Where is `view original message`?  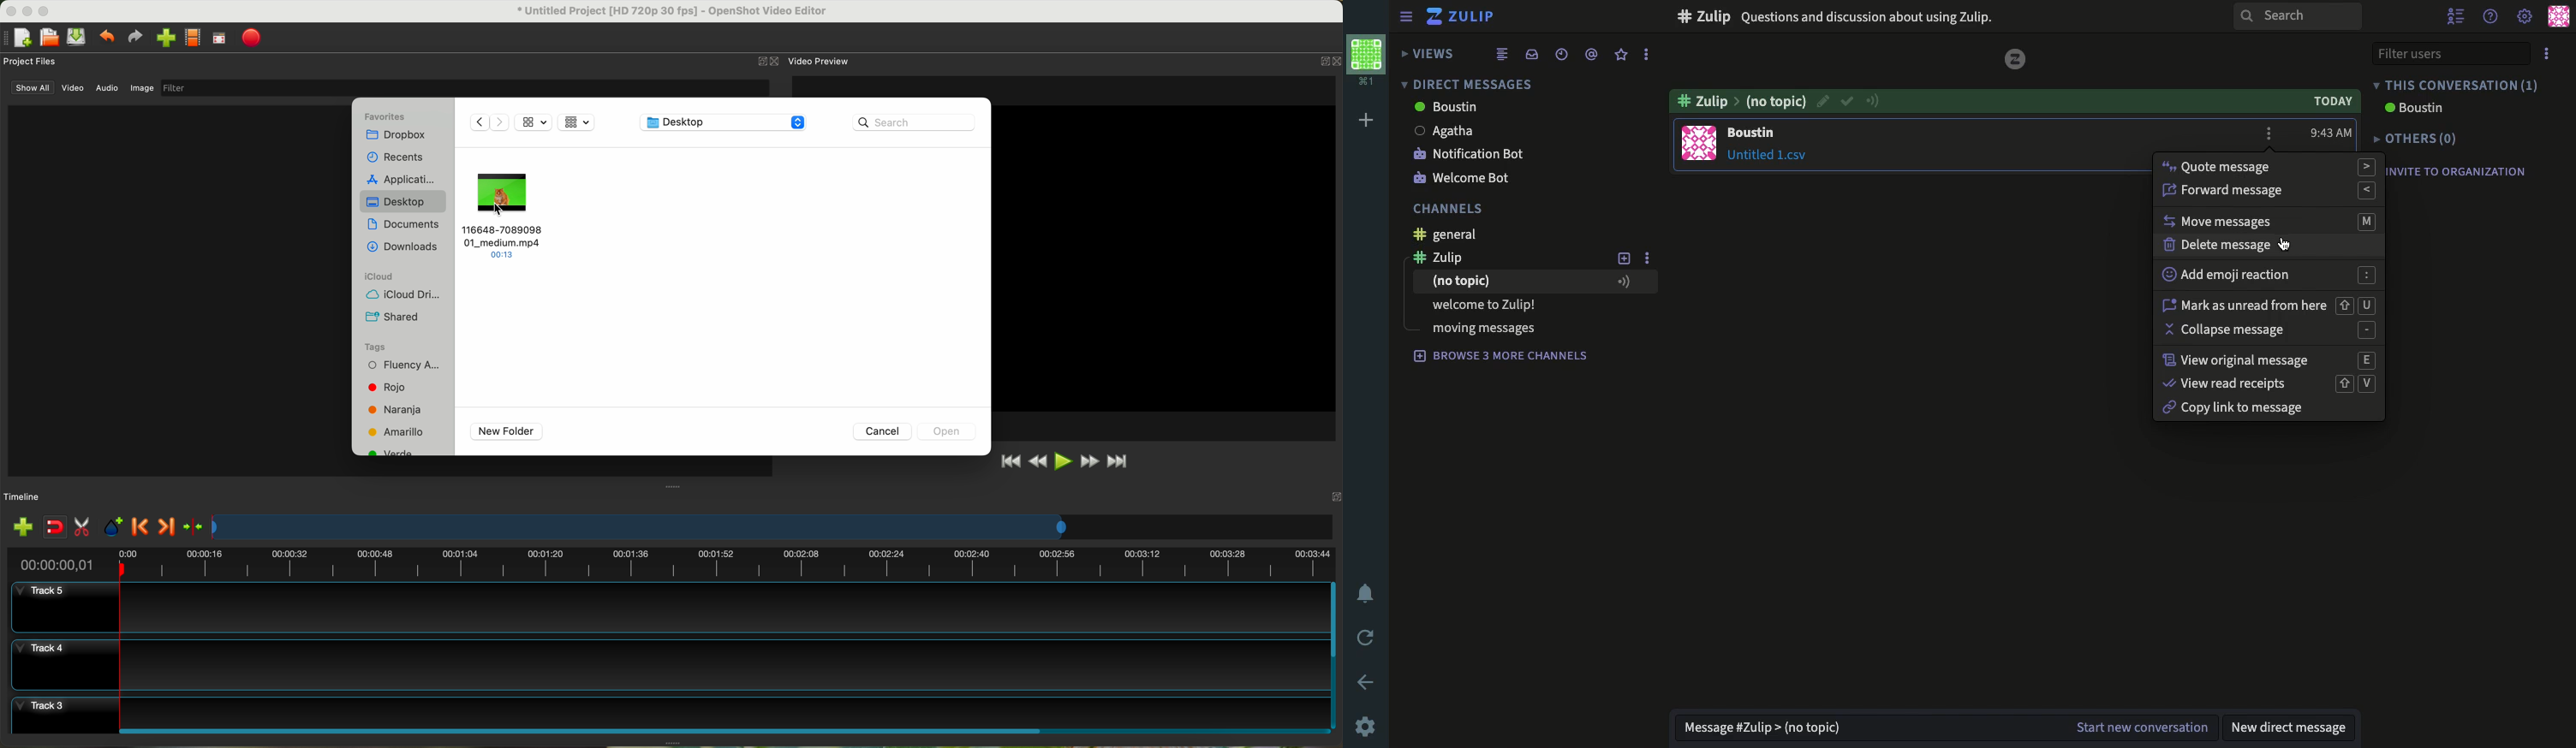 view original message is located at coordinates (2272, 361).